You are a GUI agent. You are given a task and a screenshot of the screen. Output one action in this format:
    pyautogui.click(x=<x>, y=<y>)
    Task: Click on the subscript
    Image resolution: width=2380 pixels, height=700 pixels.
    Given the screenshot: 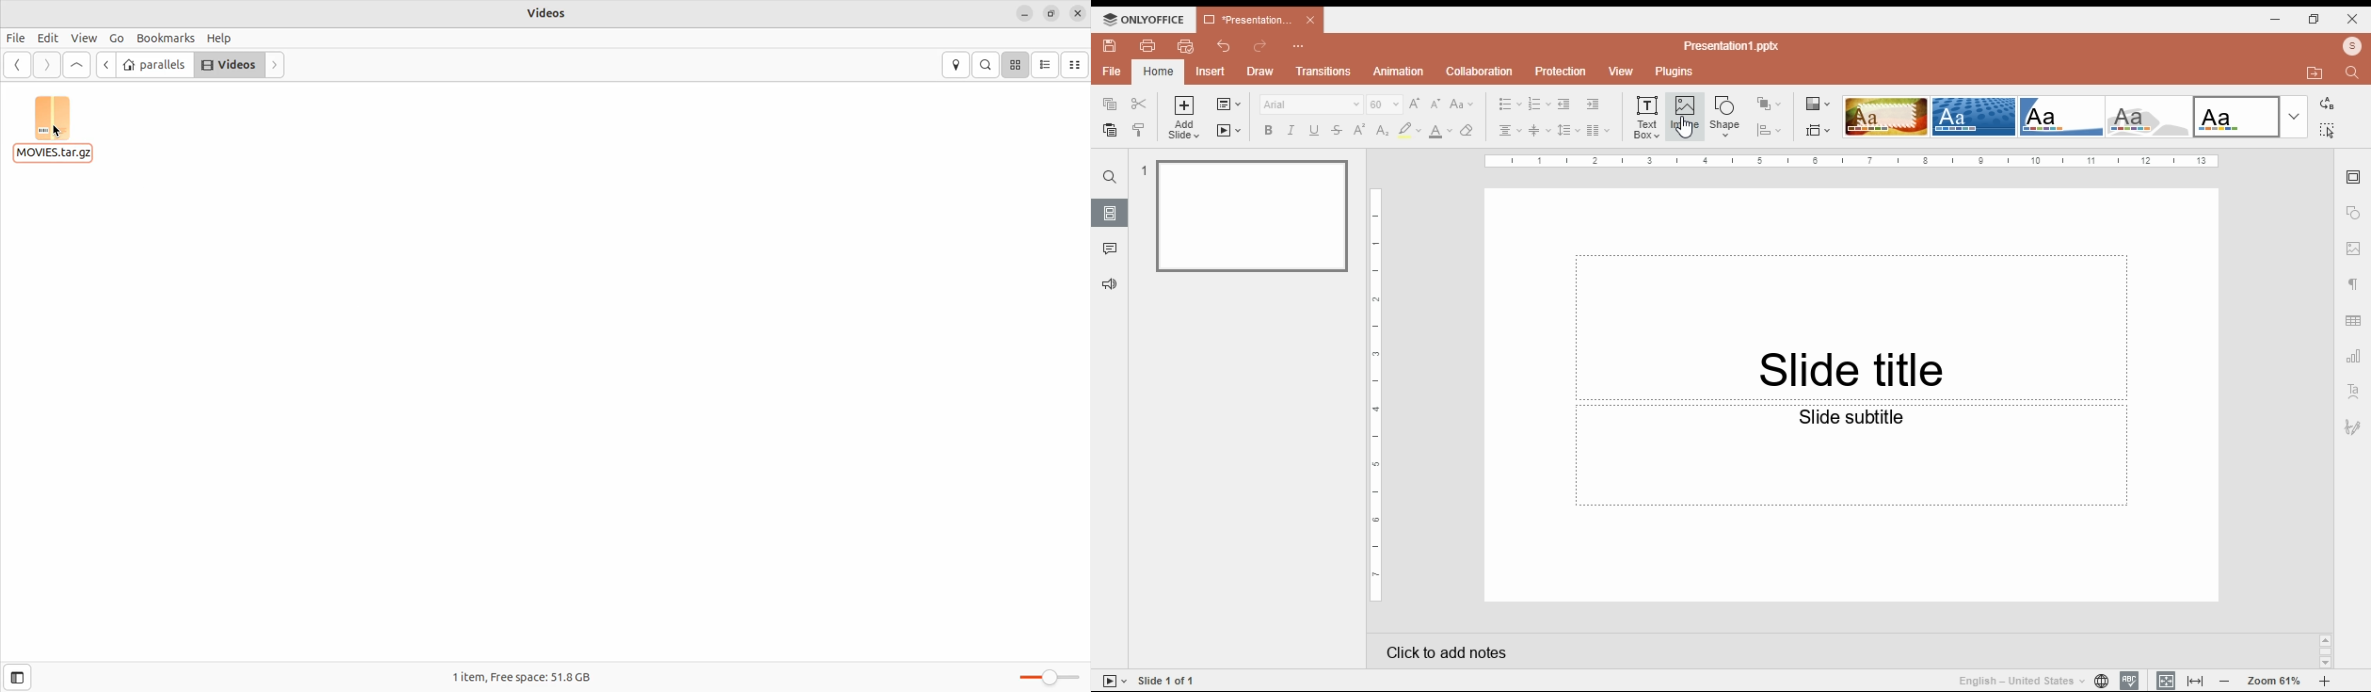 What is the action you would take?
    pyautogui.click(x=1382, y=131)
    